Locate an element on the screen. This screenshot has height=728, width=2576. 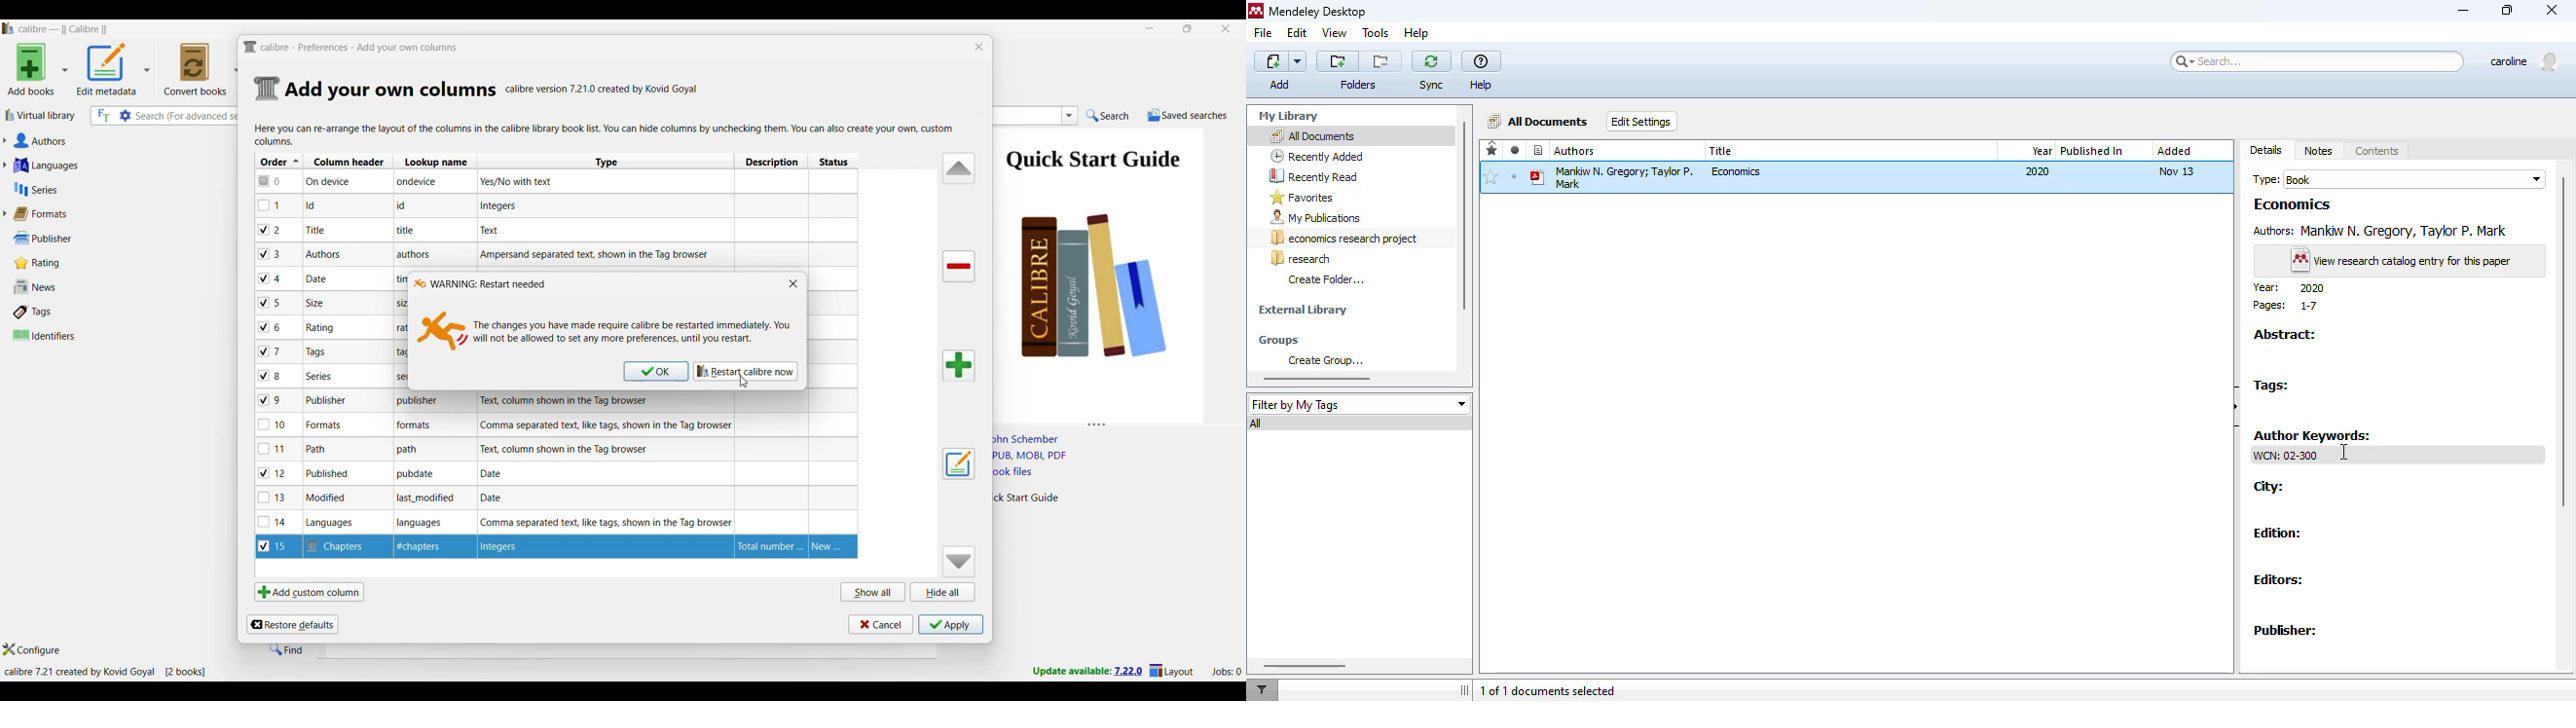
Add column is located at coordinates (959, 365).